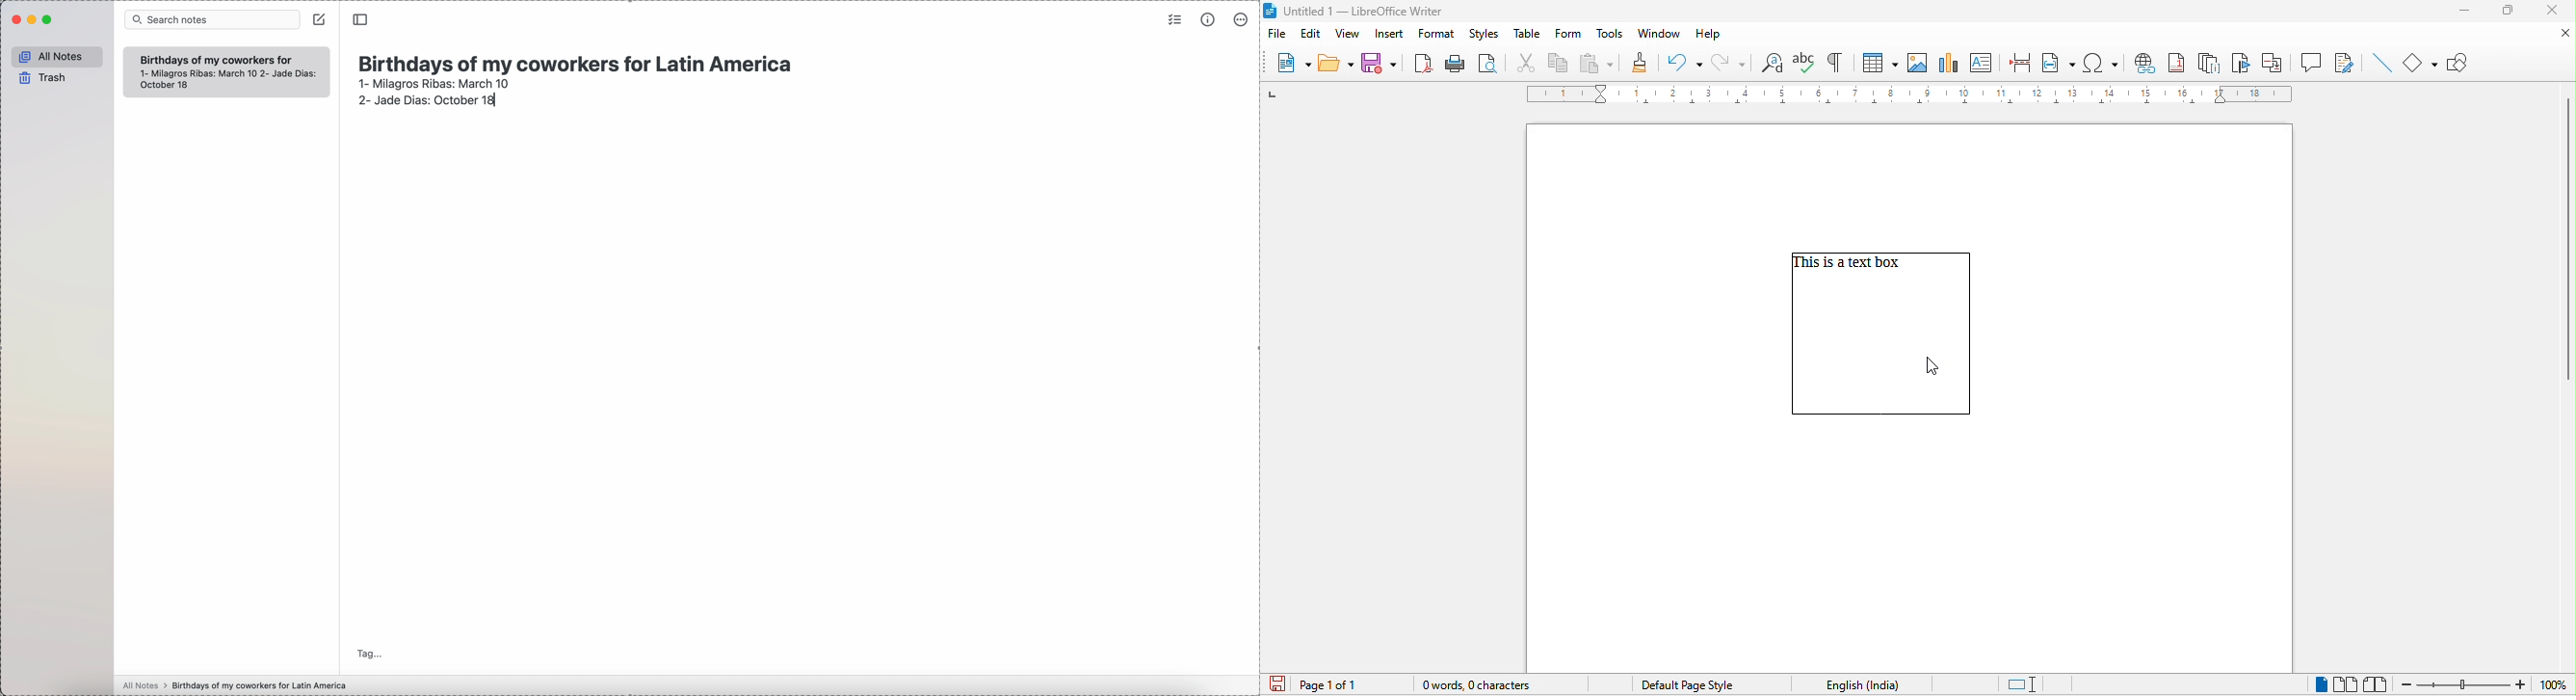  Describe the element at coordinates (1773, 63) in the screenshot. I see `find and replace` at that location.